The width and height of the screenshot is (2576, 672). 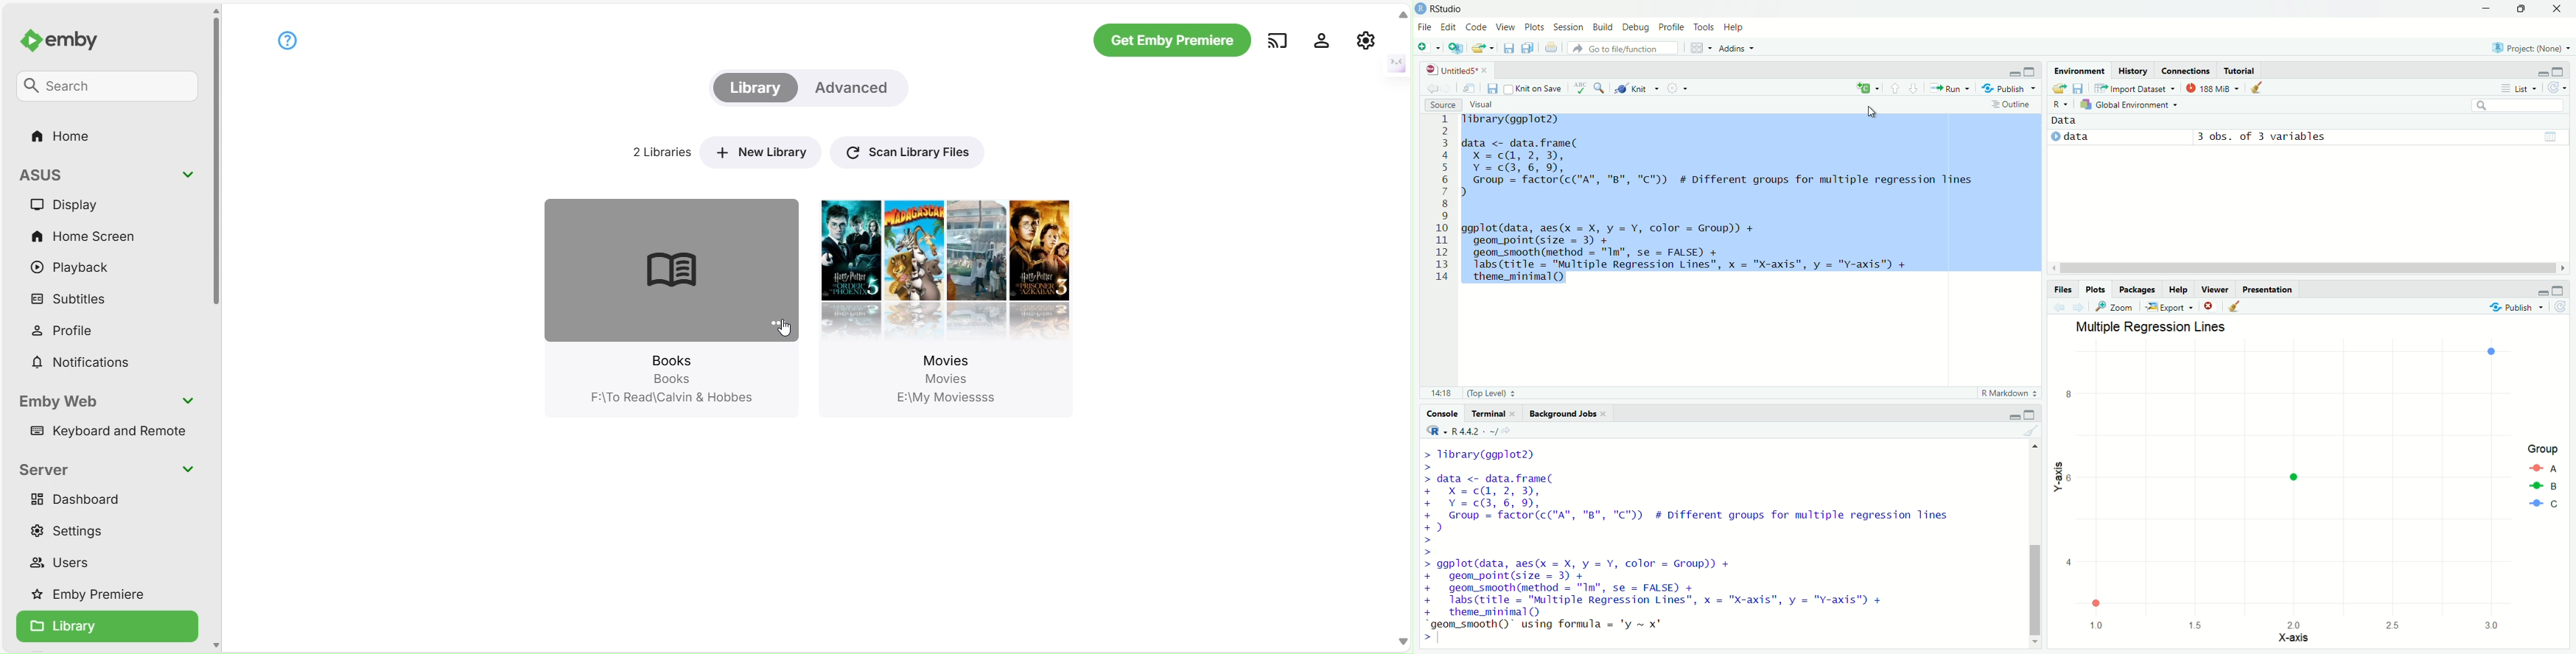 What do you see at coordinates (2011, 104) in the screenshot?
I see `Outline` at bounding box center [2011, 104].